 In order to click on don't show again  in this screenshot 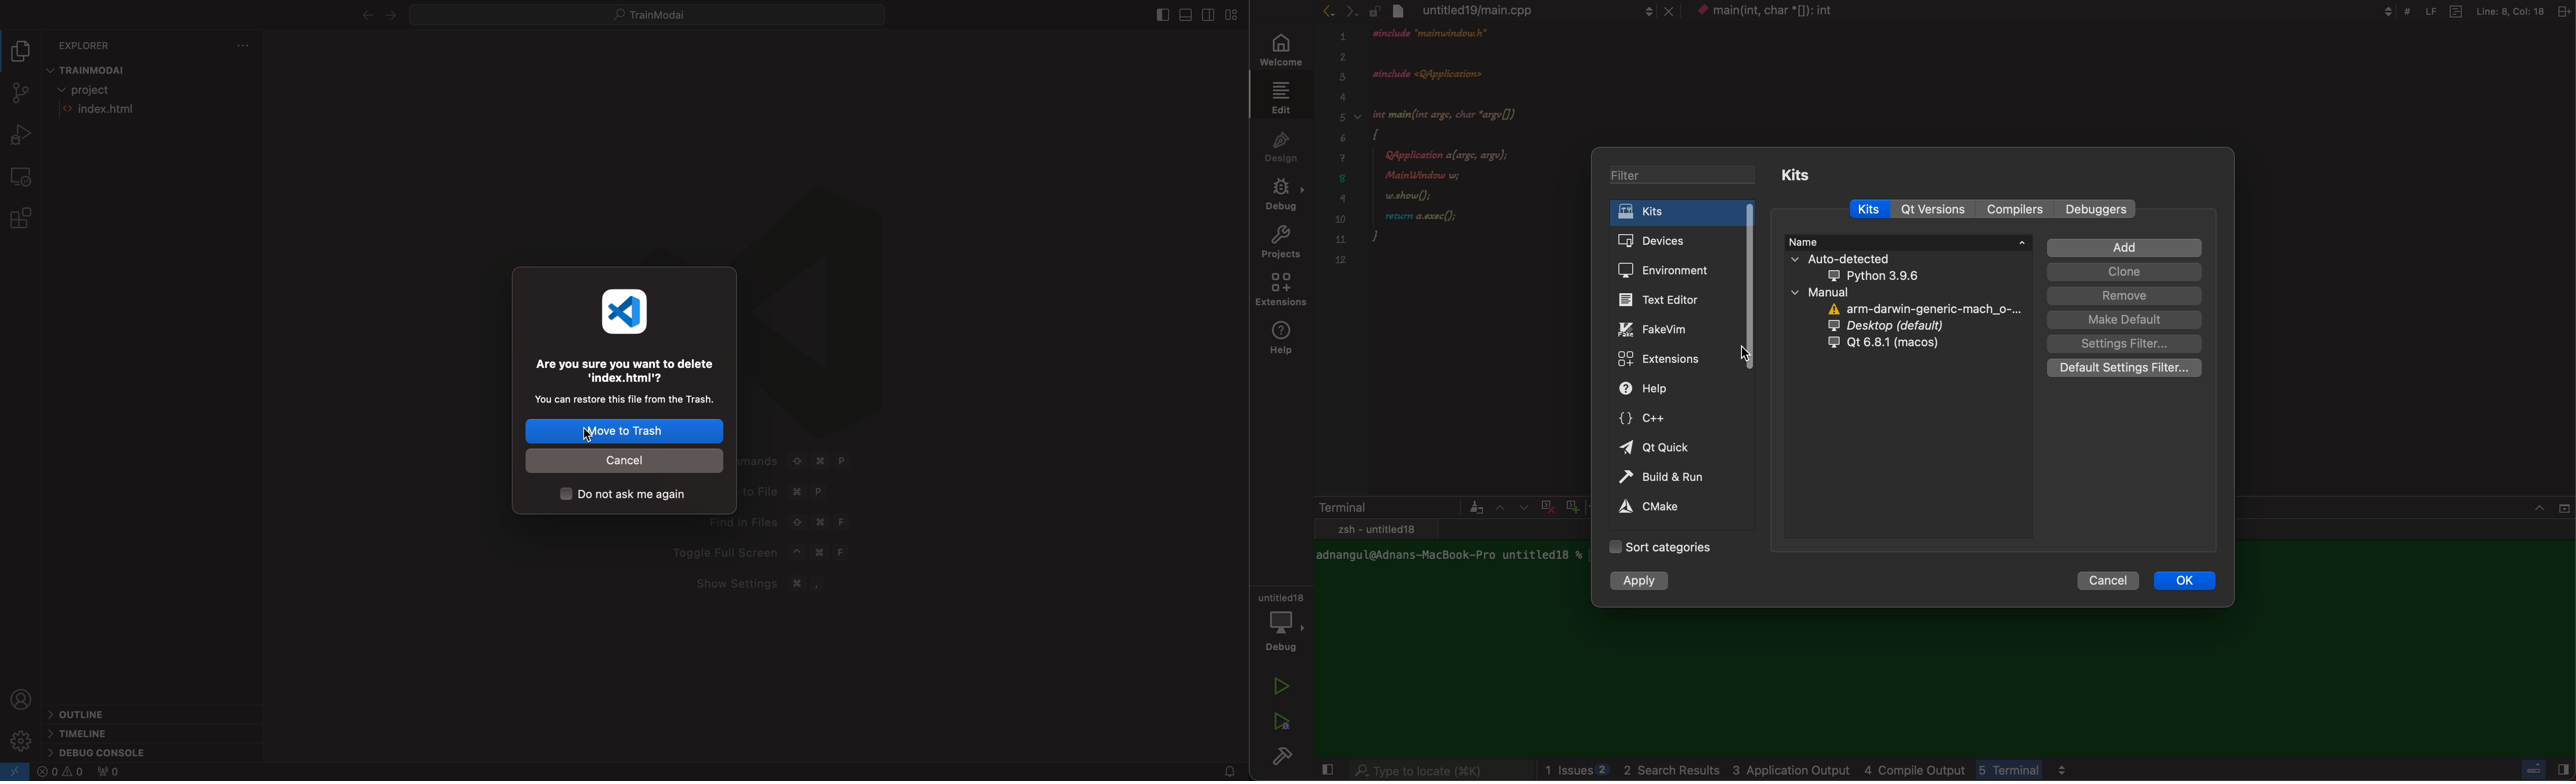, I will do `click(630, 496)`.